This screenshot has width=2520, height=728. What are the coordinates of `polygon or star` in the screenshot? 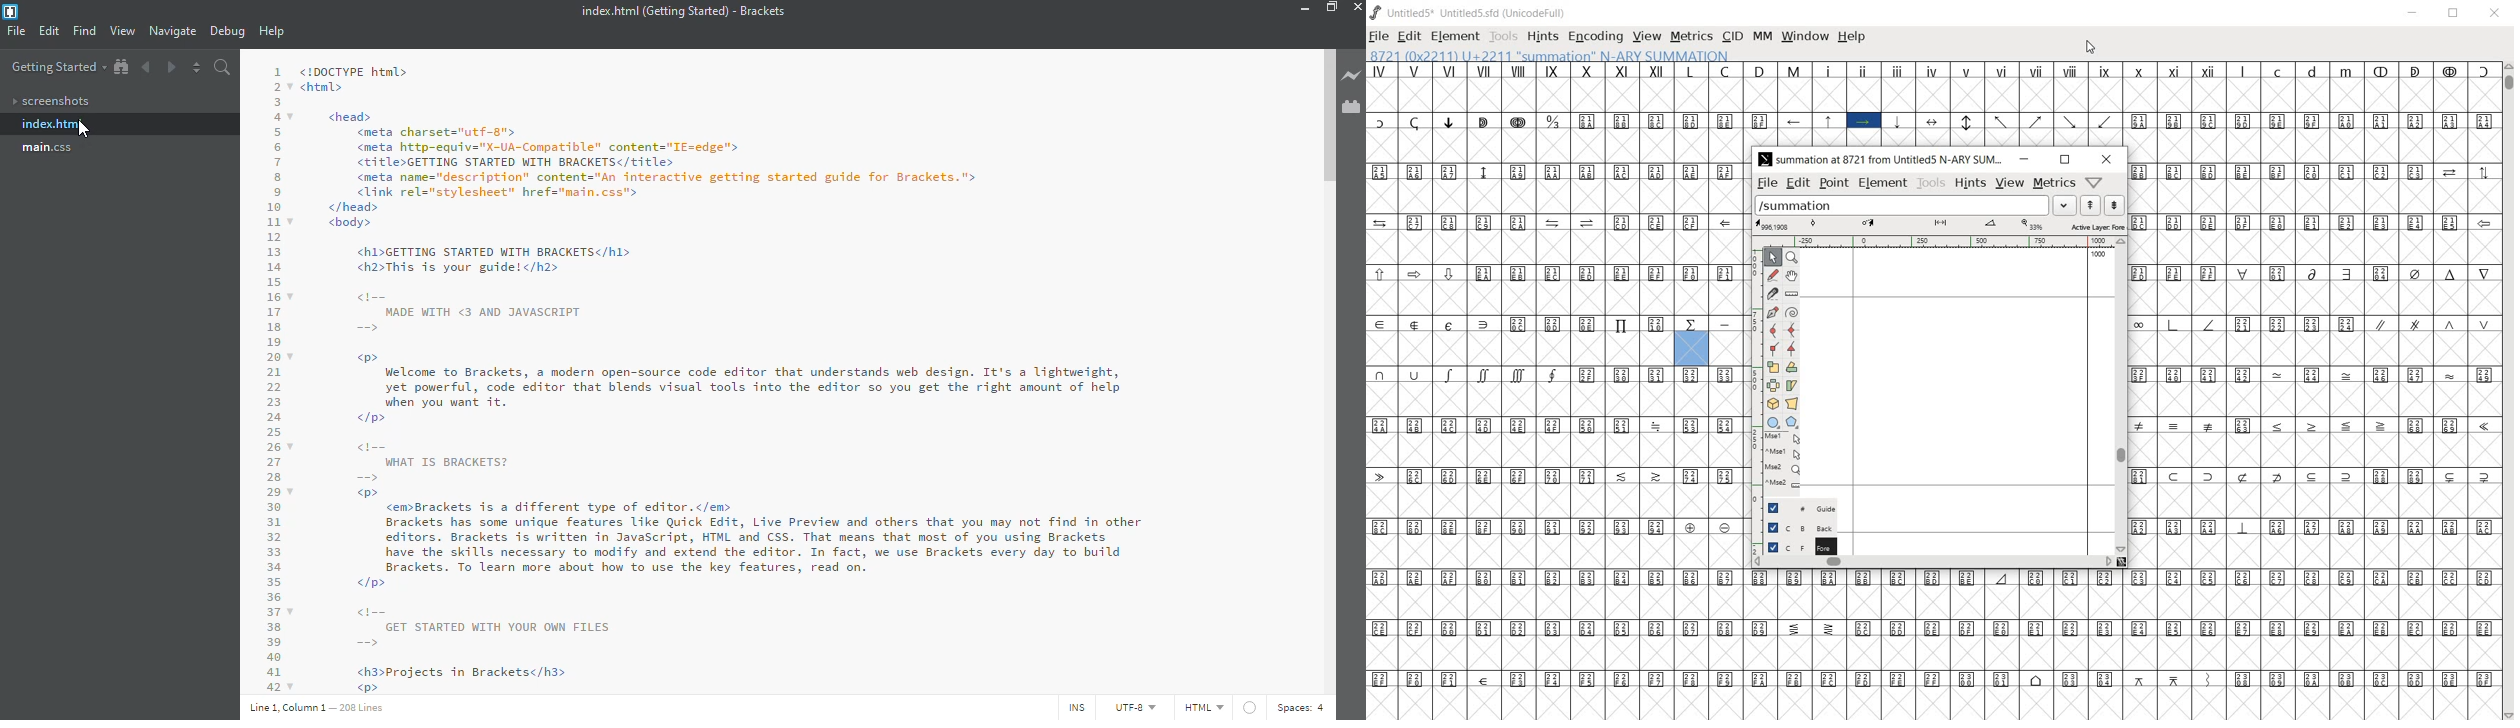 It's located at (1792, 421).